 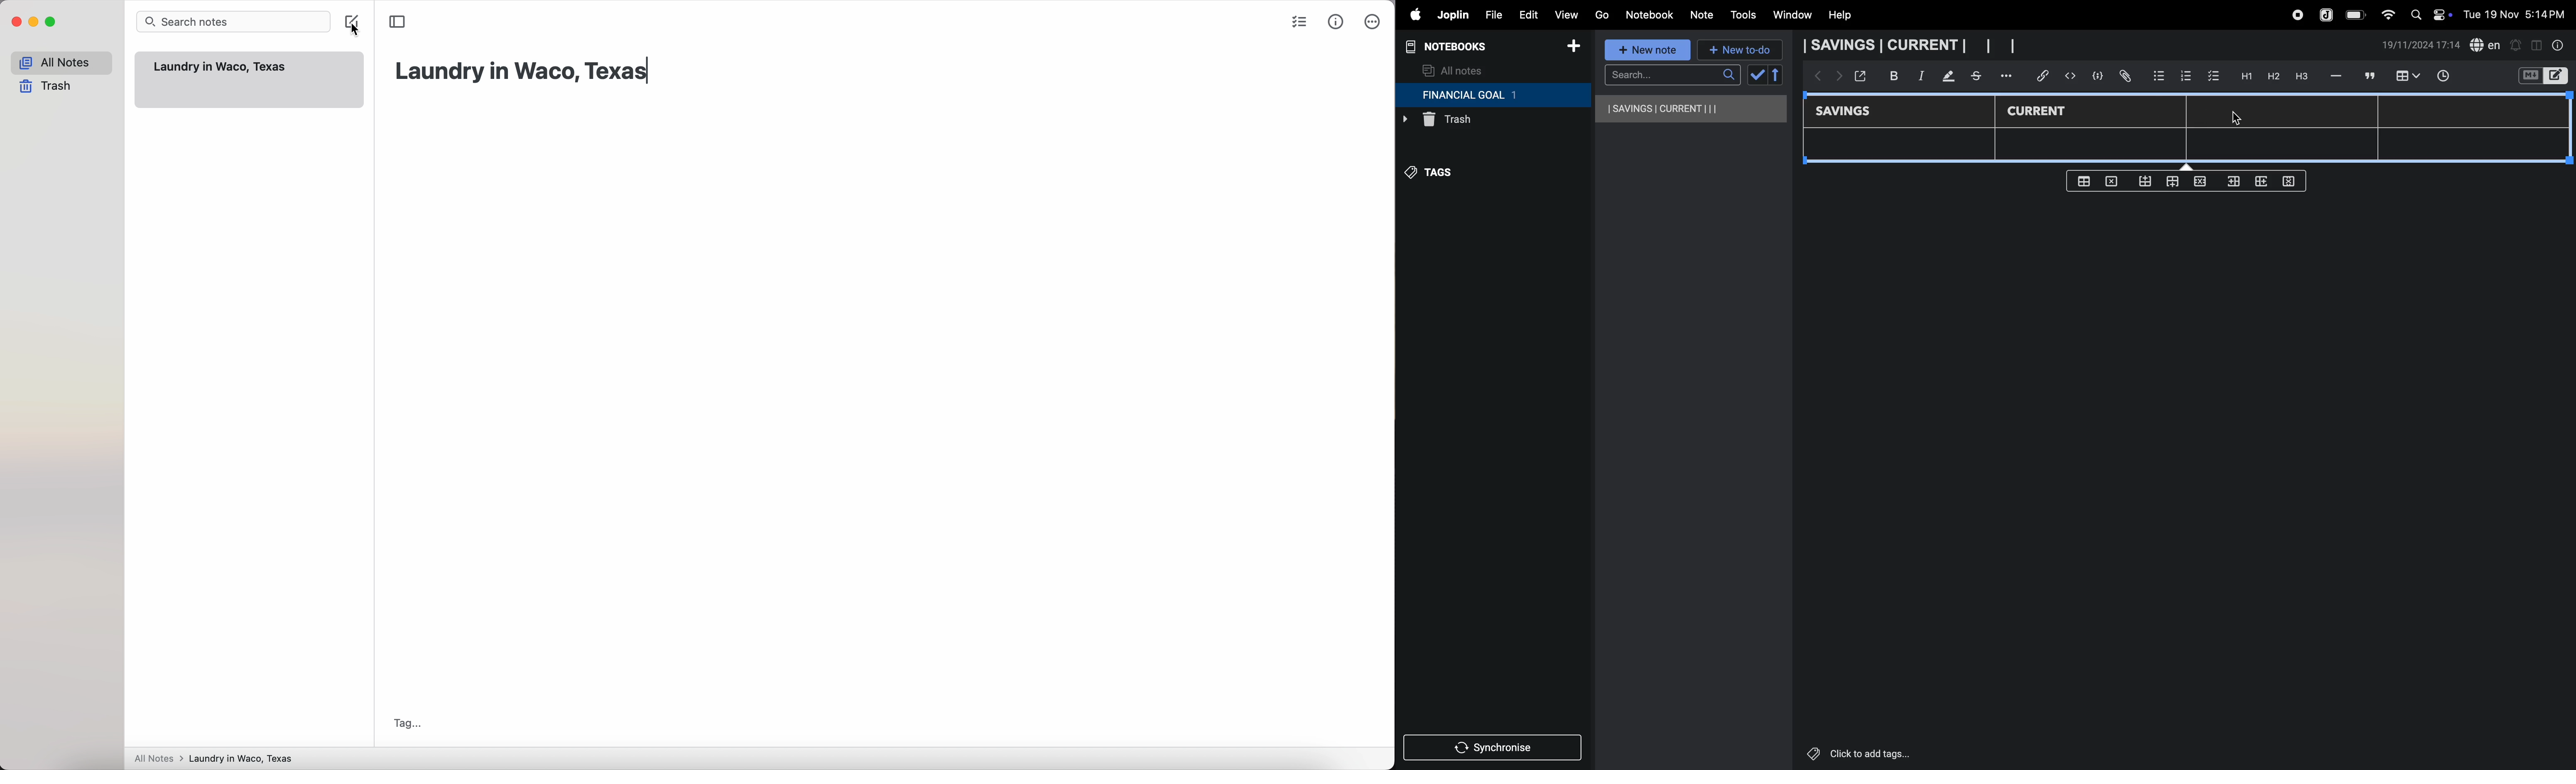 I want to click on wifi, so click(x=2385, y=14).